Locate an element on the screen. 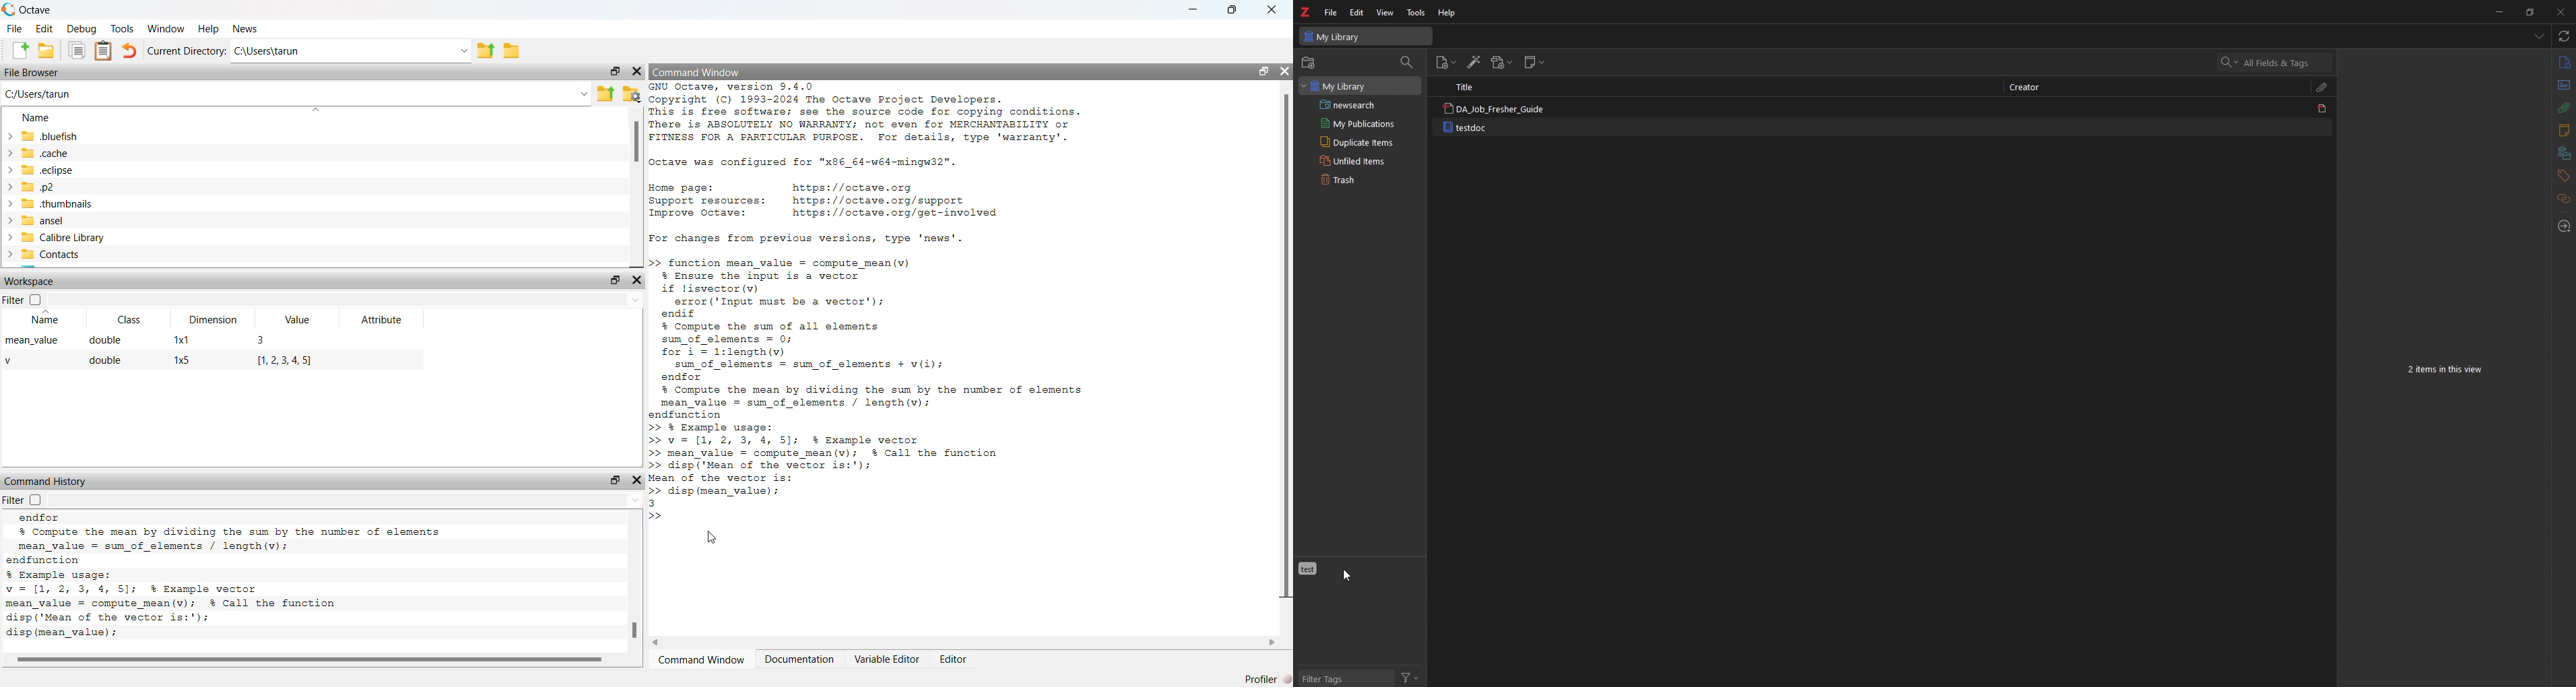  zotero logo is located at coordinates (1306, 12).